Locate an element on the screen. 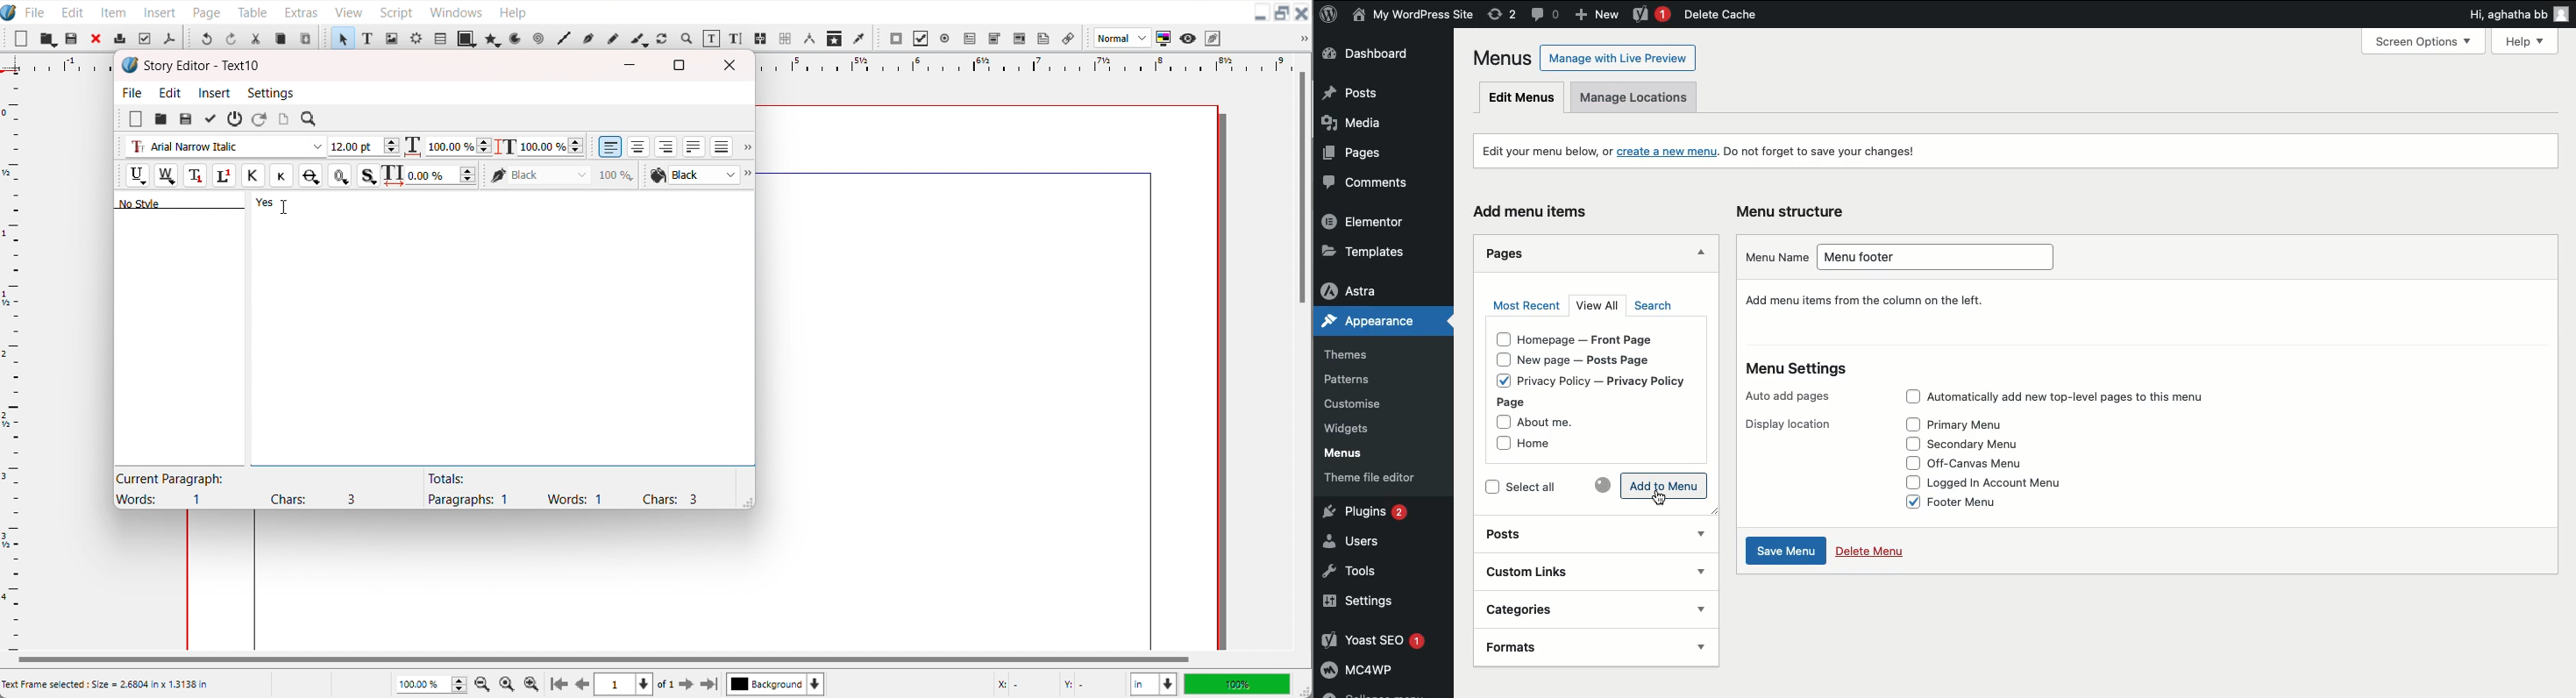 The image size is (2576, 700). Text is located at coordinates (197, 202).